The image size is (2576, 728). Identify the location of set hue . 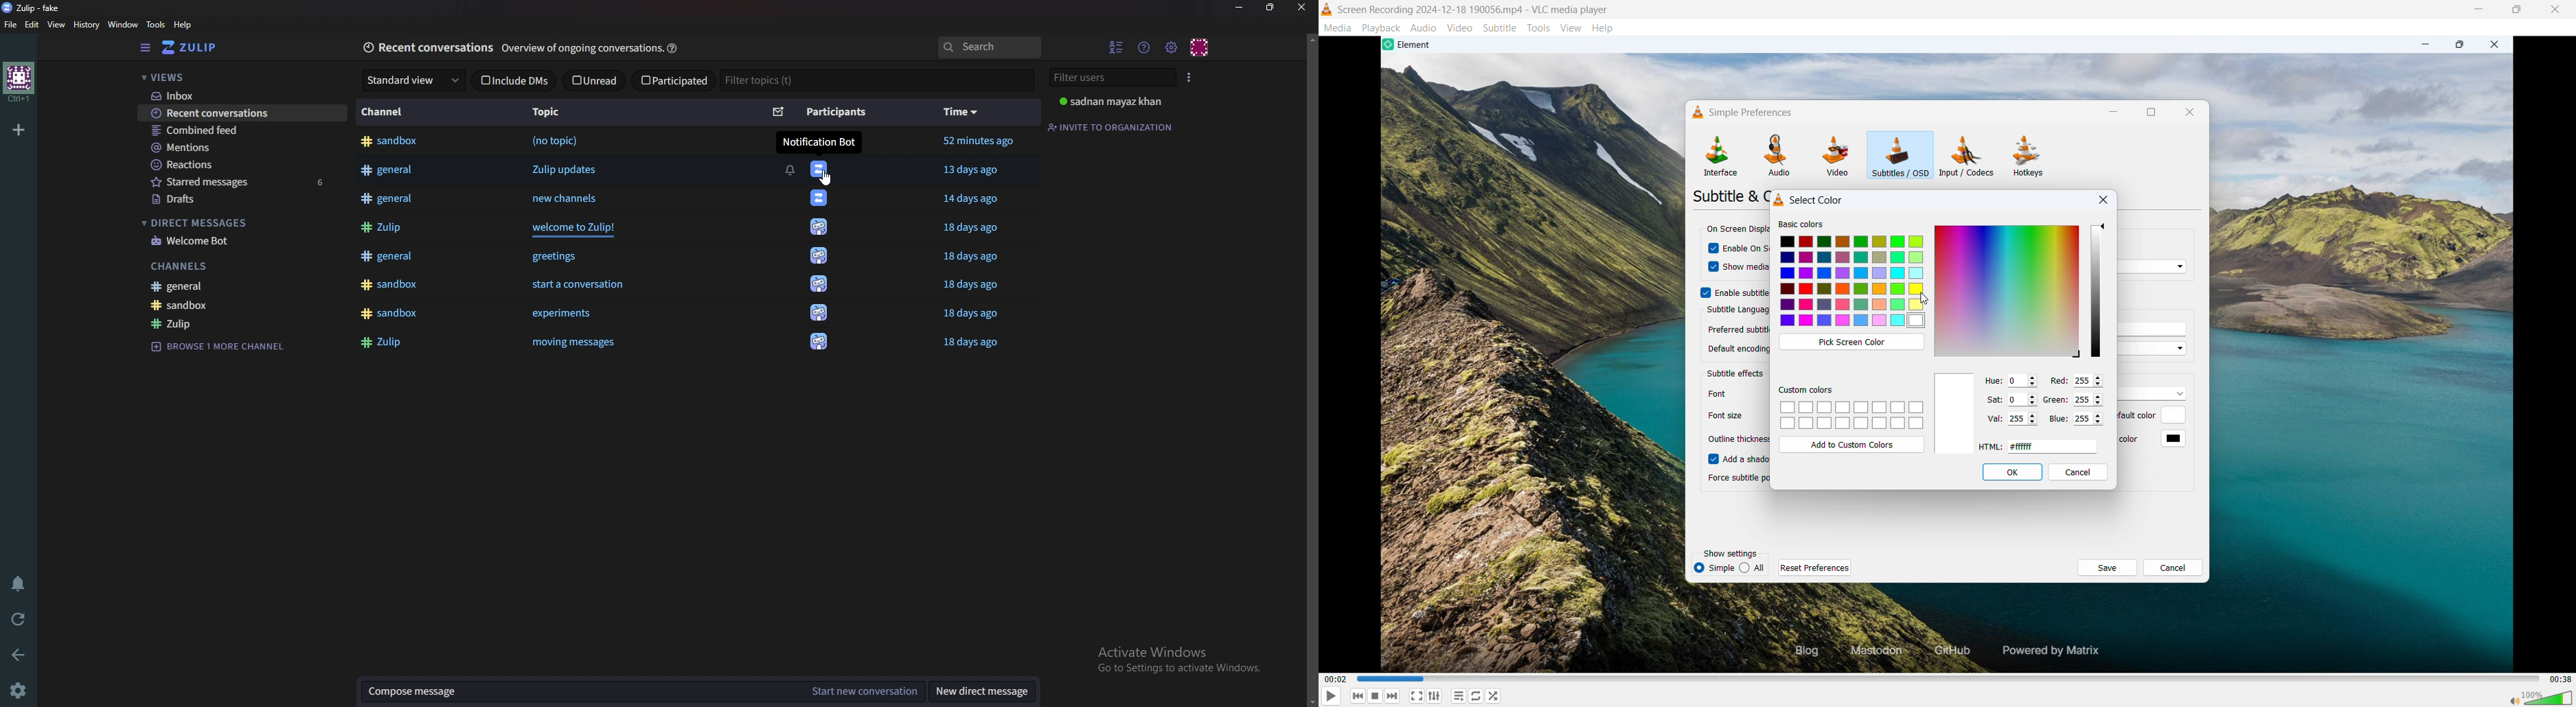
(2022, 380).